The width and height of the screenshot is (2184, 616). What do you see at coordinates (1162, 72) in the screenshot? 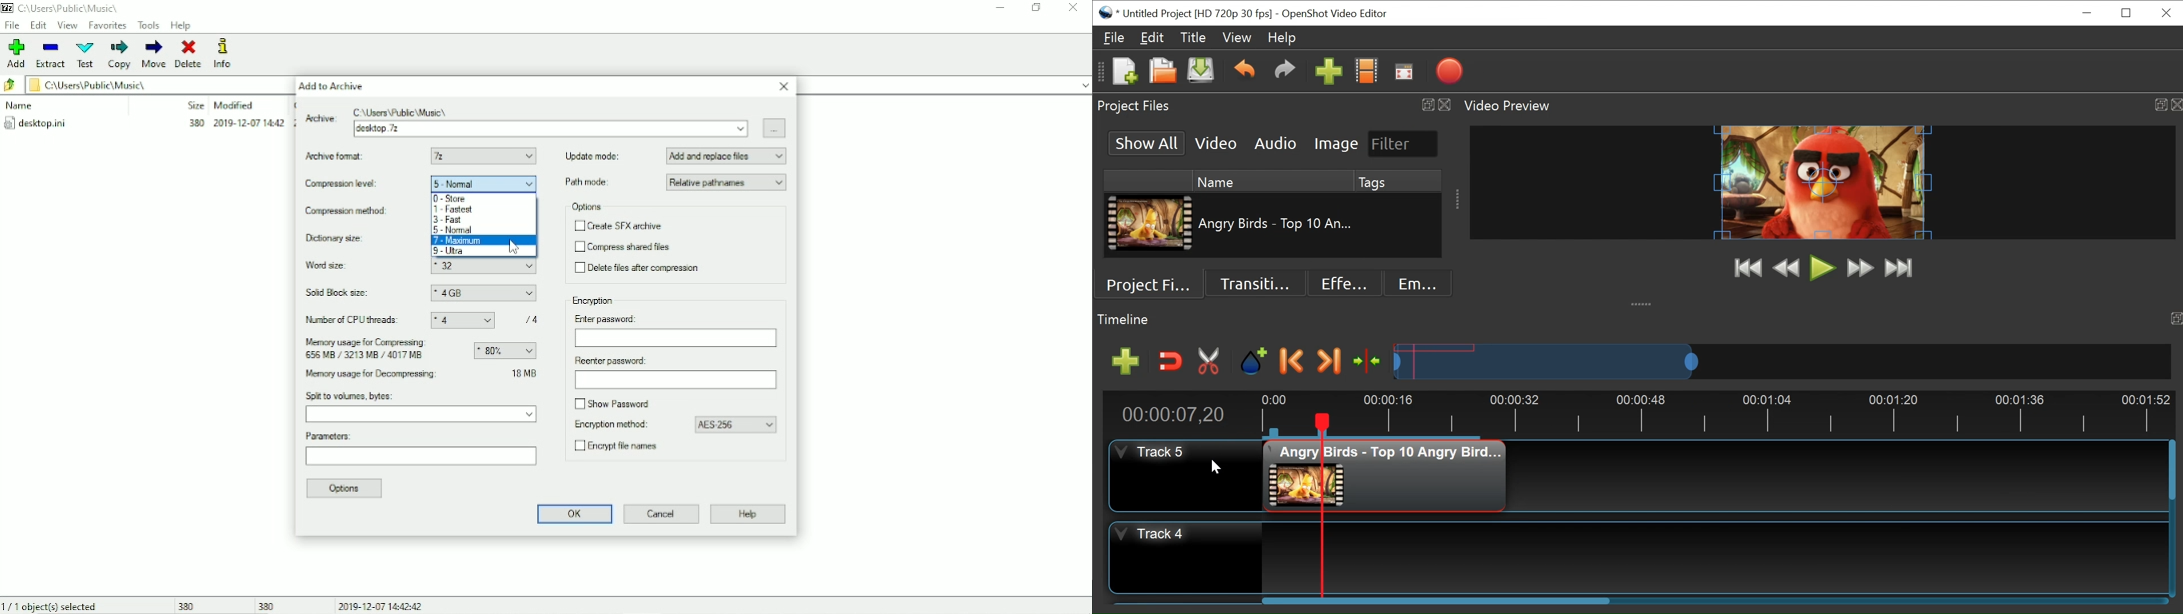
I see `Open File` at bounding box center [1162, 72].